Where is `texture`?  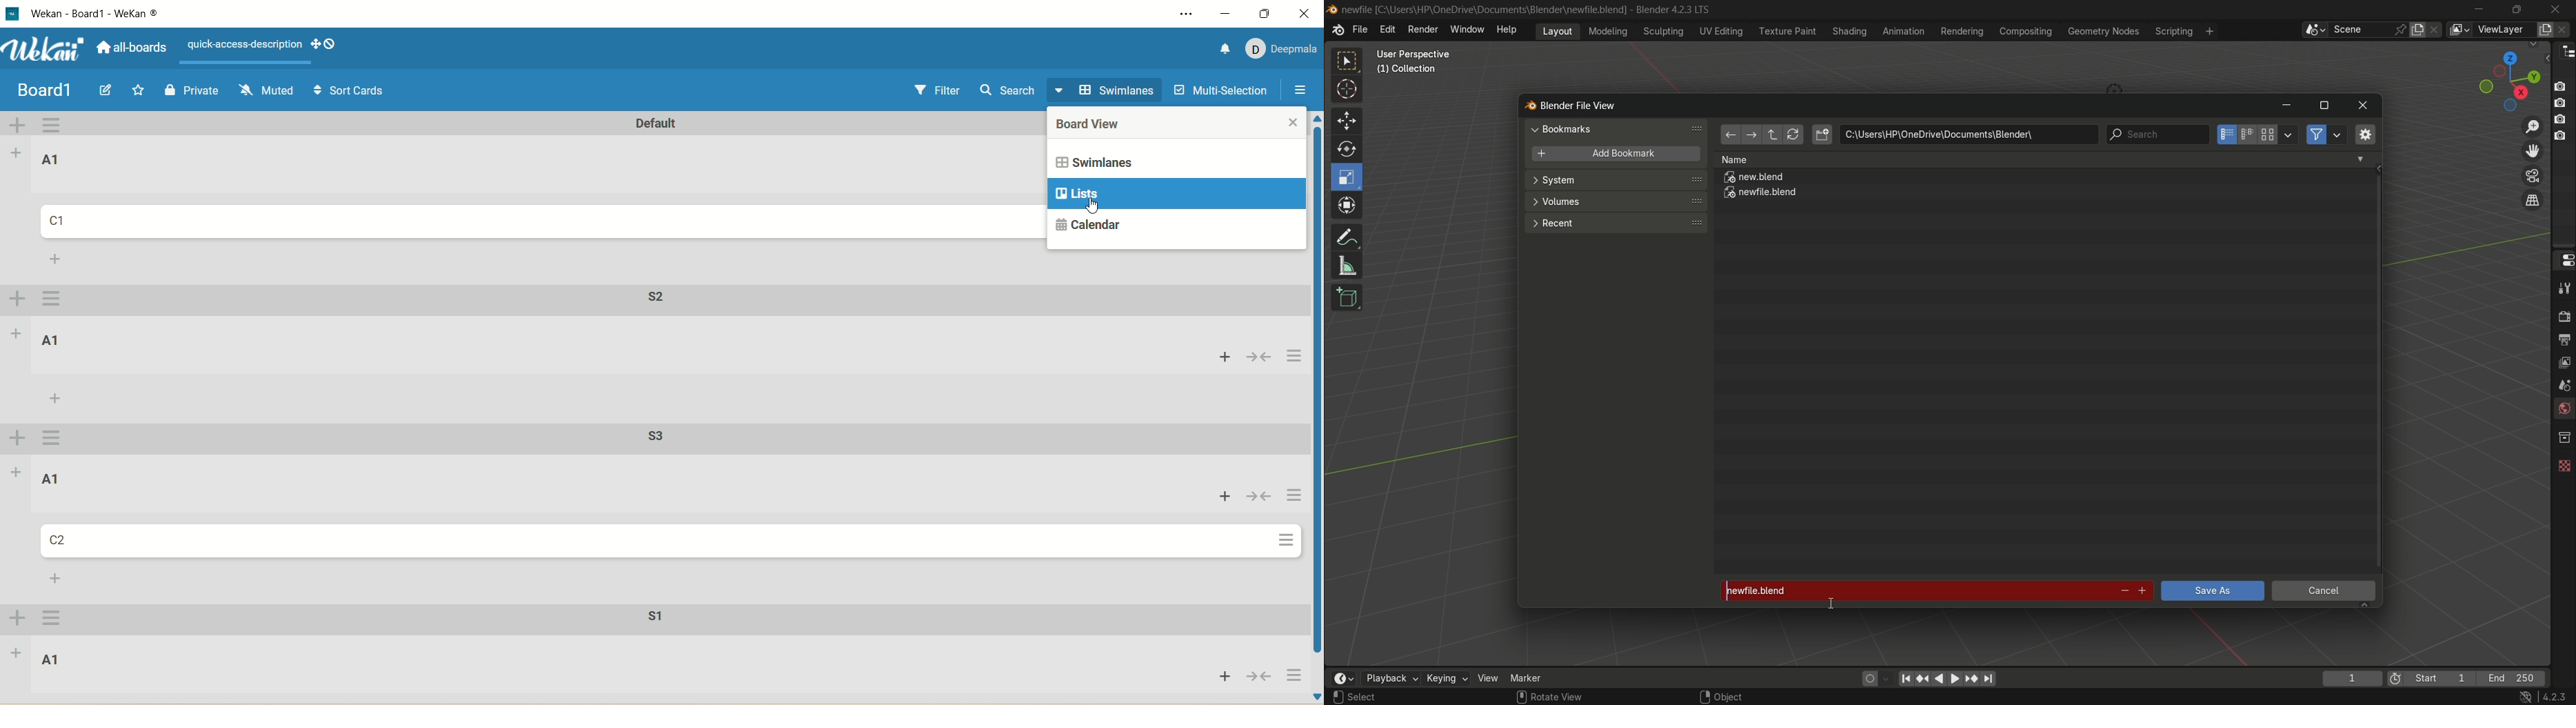 texture is located at coordinates (2564, 463).